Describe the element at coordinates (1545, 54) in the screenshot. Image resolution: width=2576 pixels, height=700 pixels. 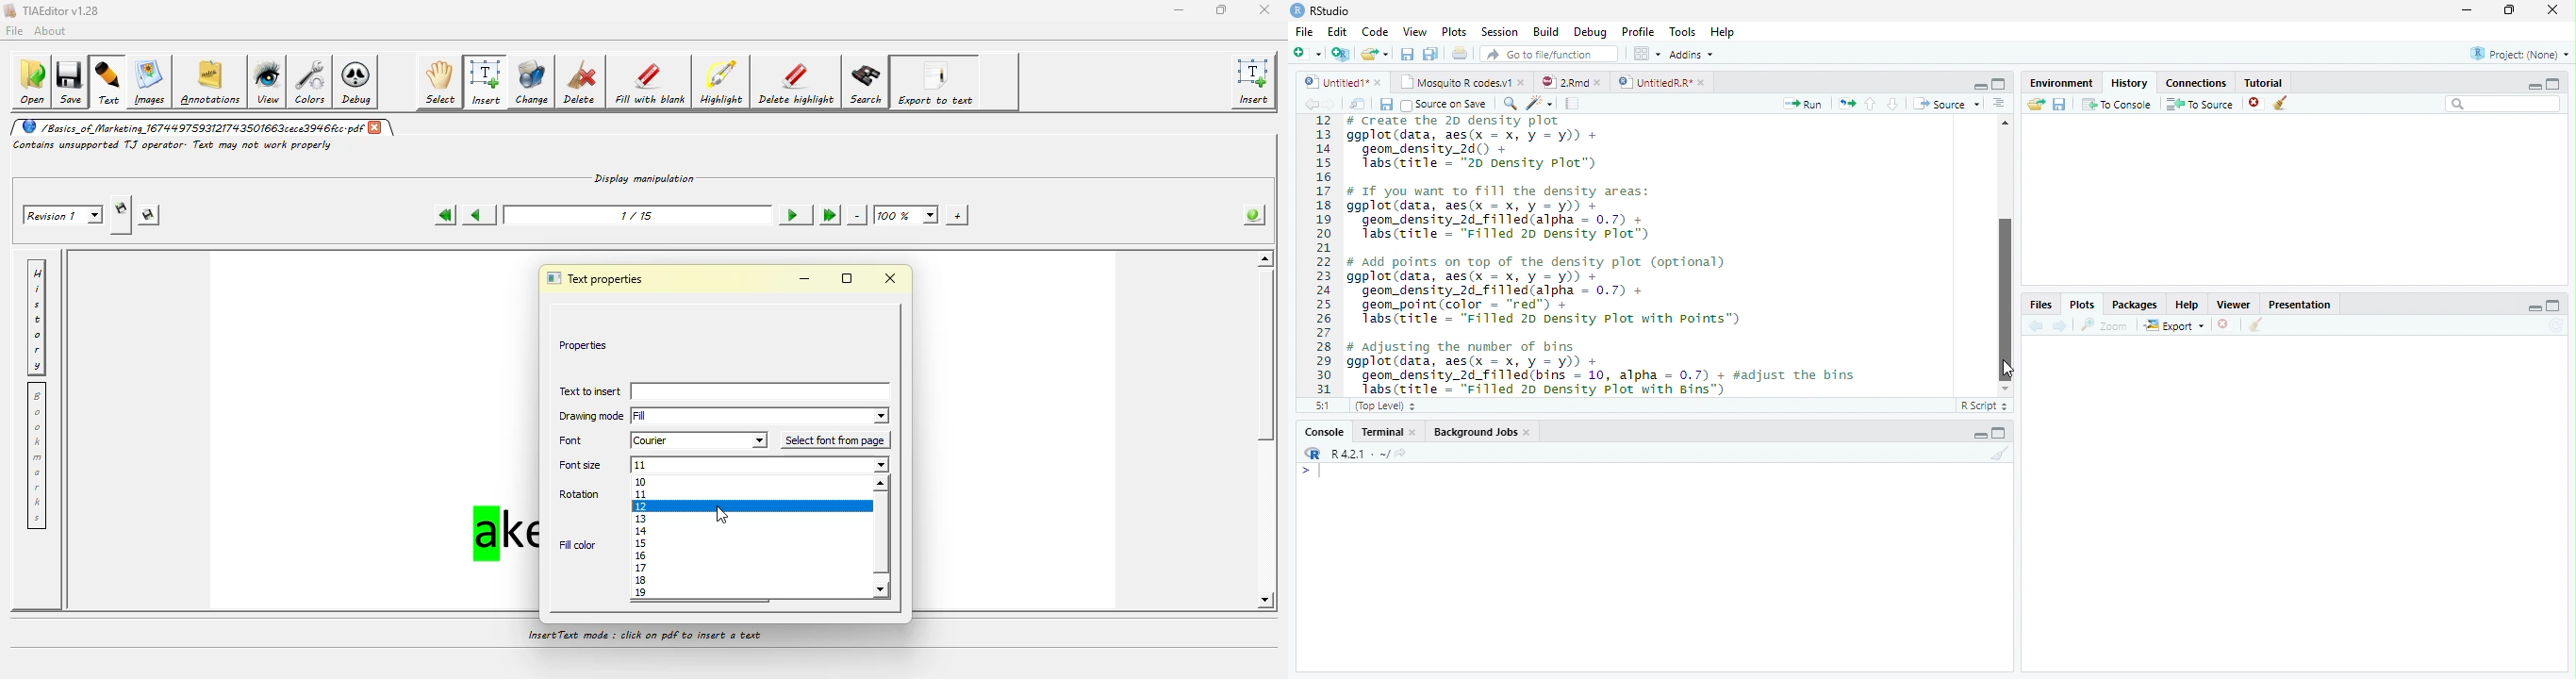
I see `GO to file/function` at that location.